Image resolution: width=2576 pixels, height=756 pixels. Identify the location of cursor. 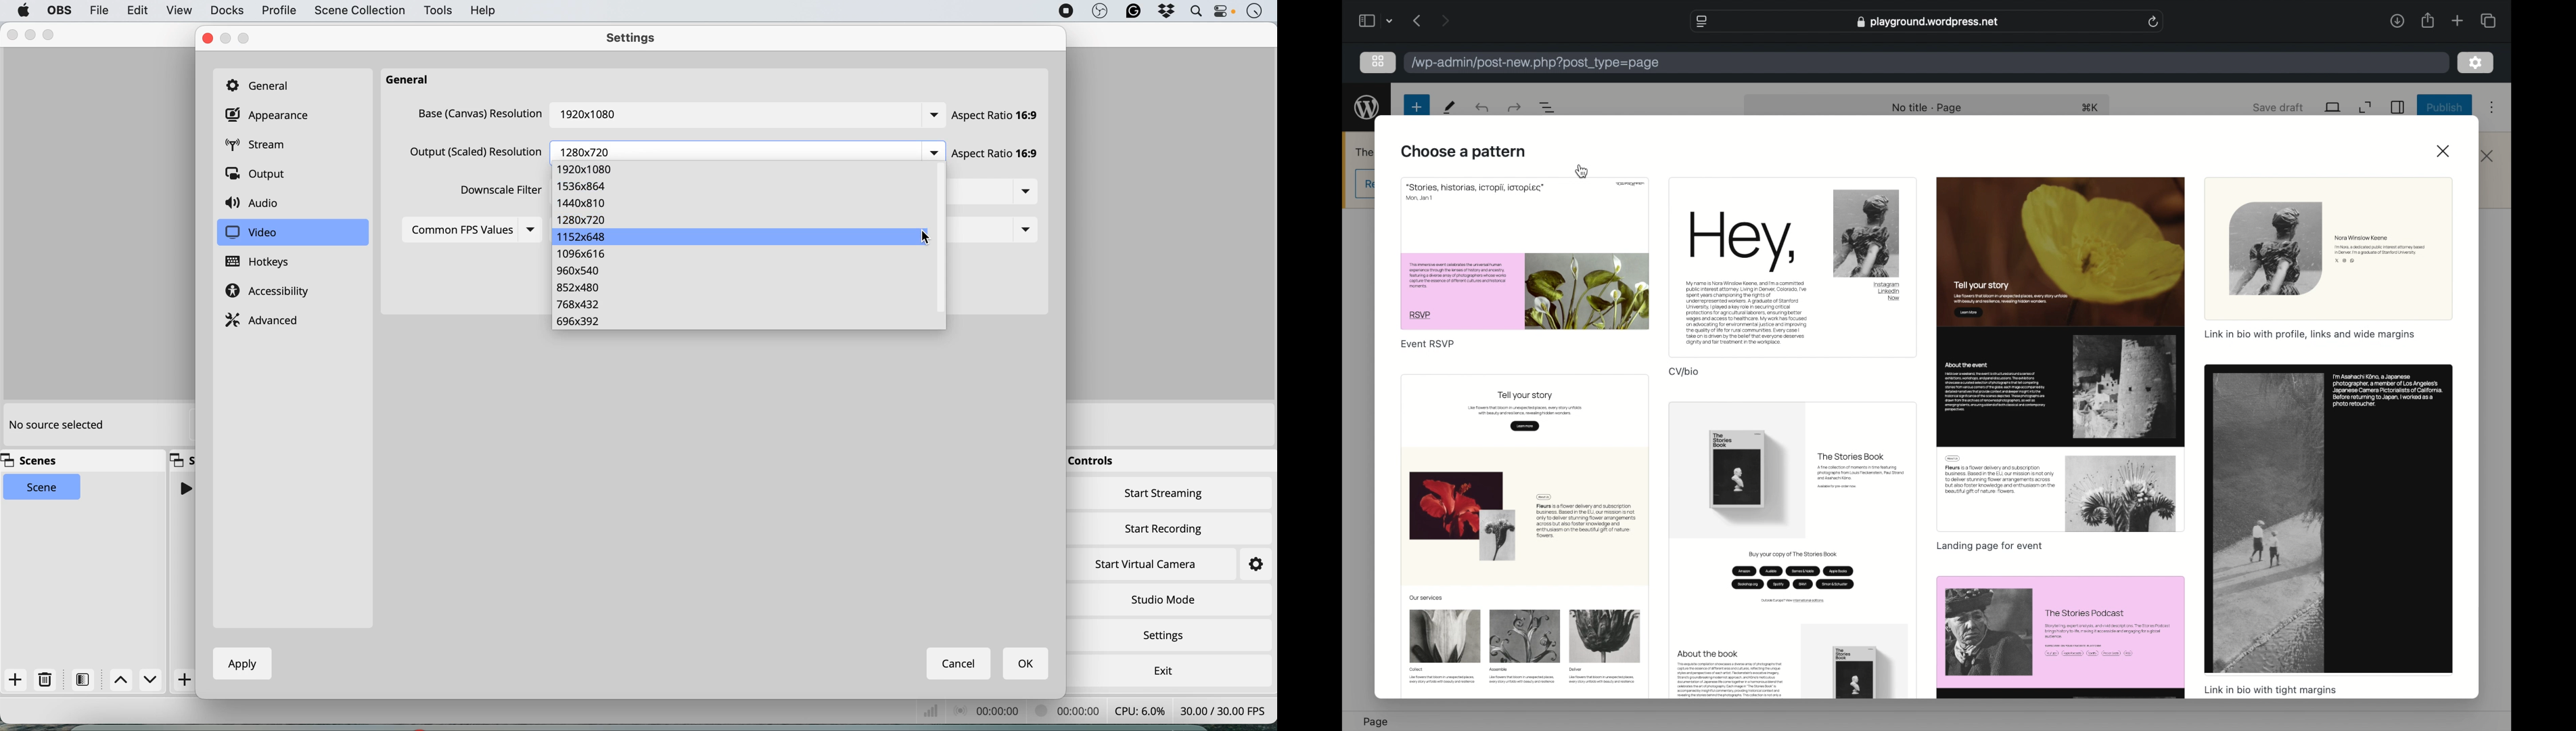
(925, 237).